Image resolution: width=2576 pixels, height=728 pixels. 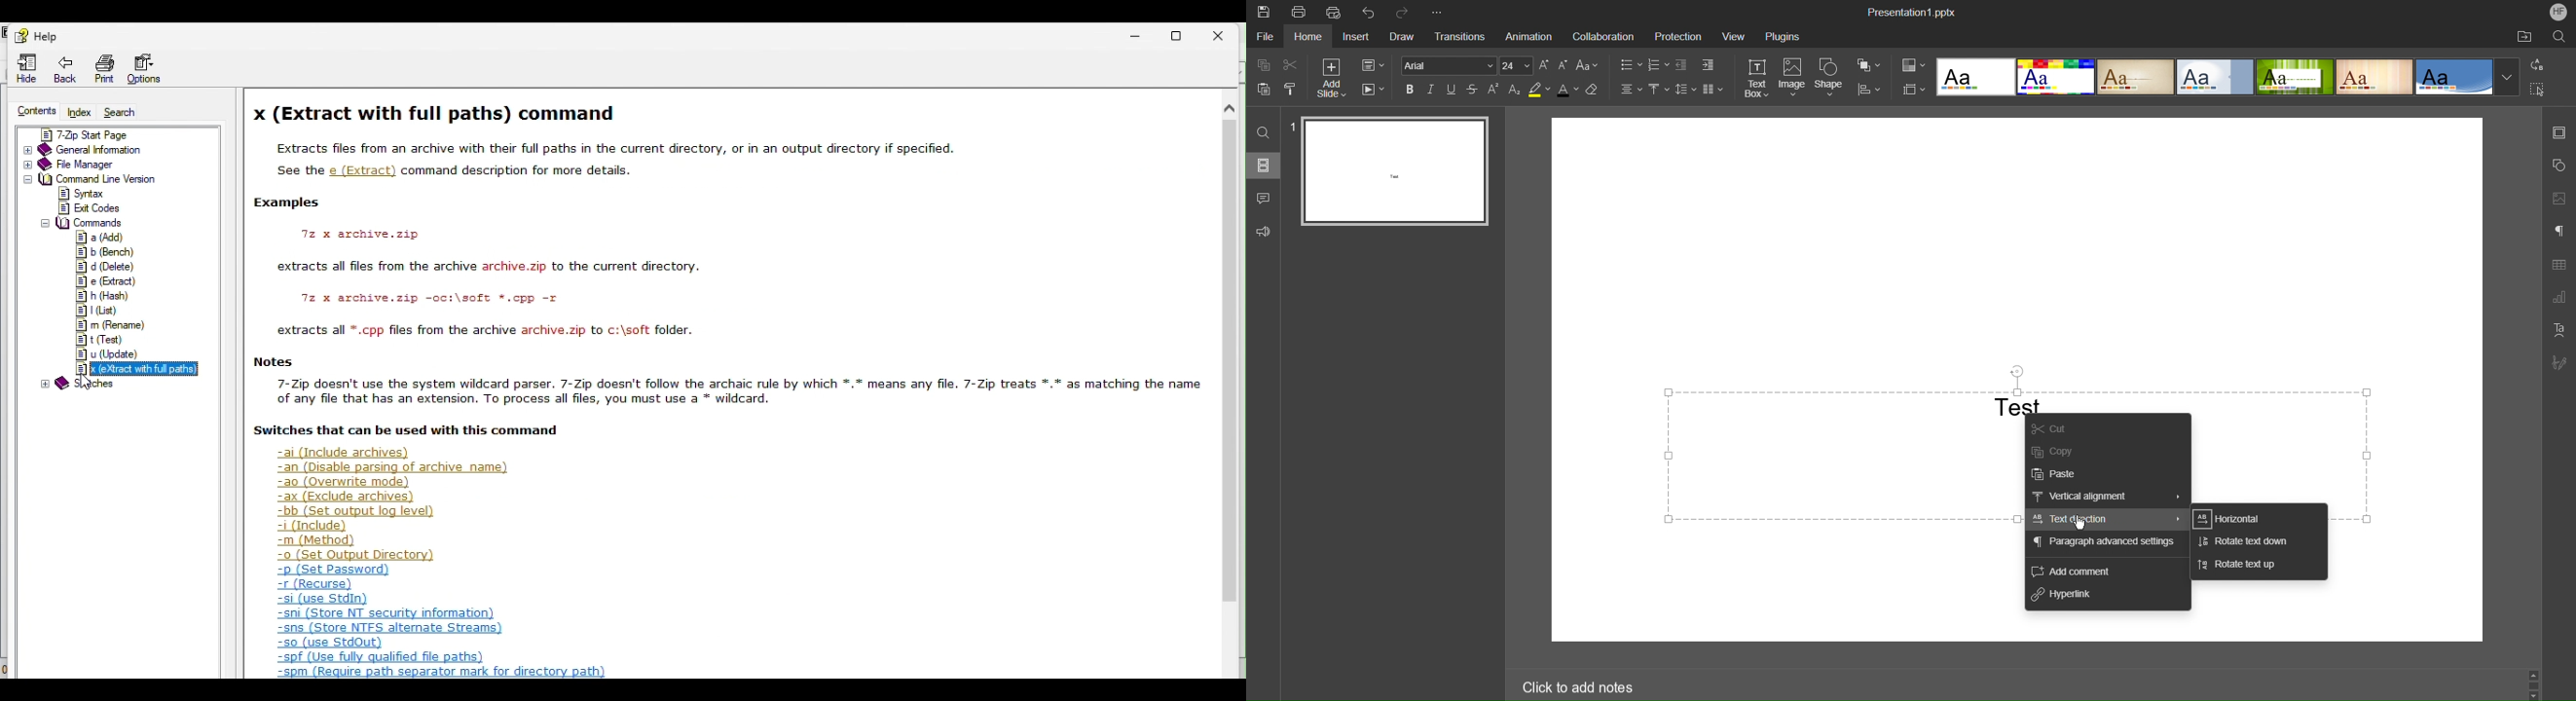 I want to click on Highlight, so click(x=1538, y=91).